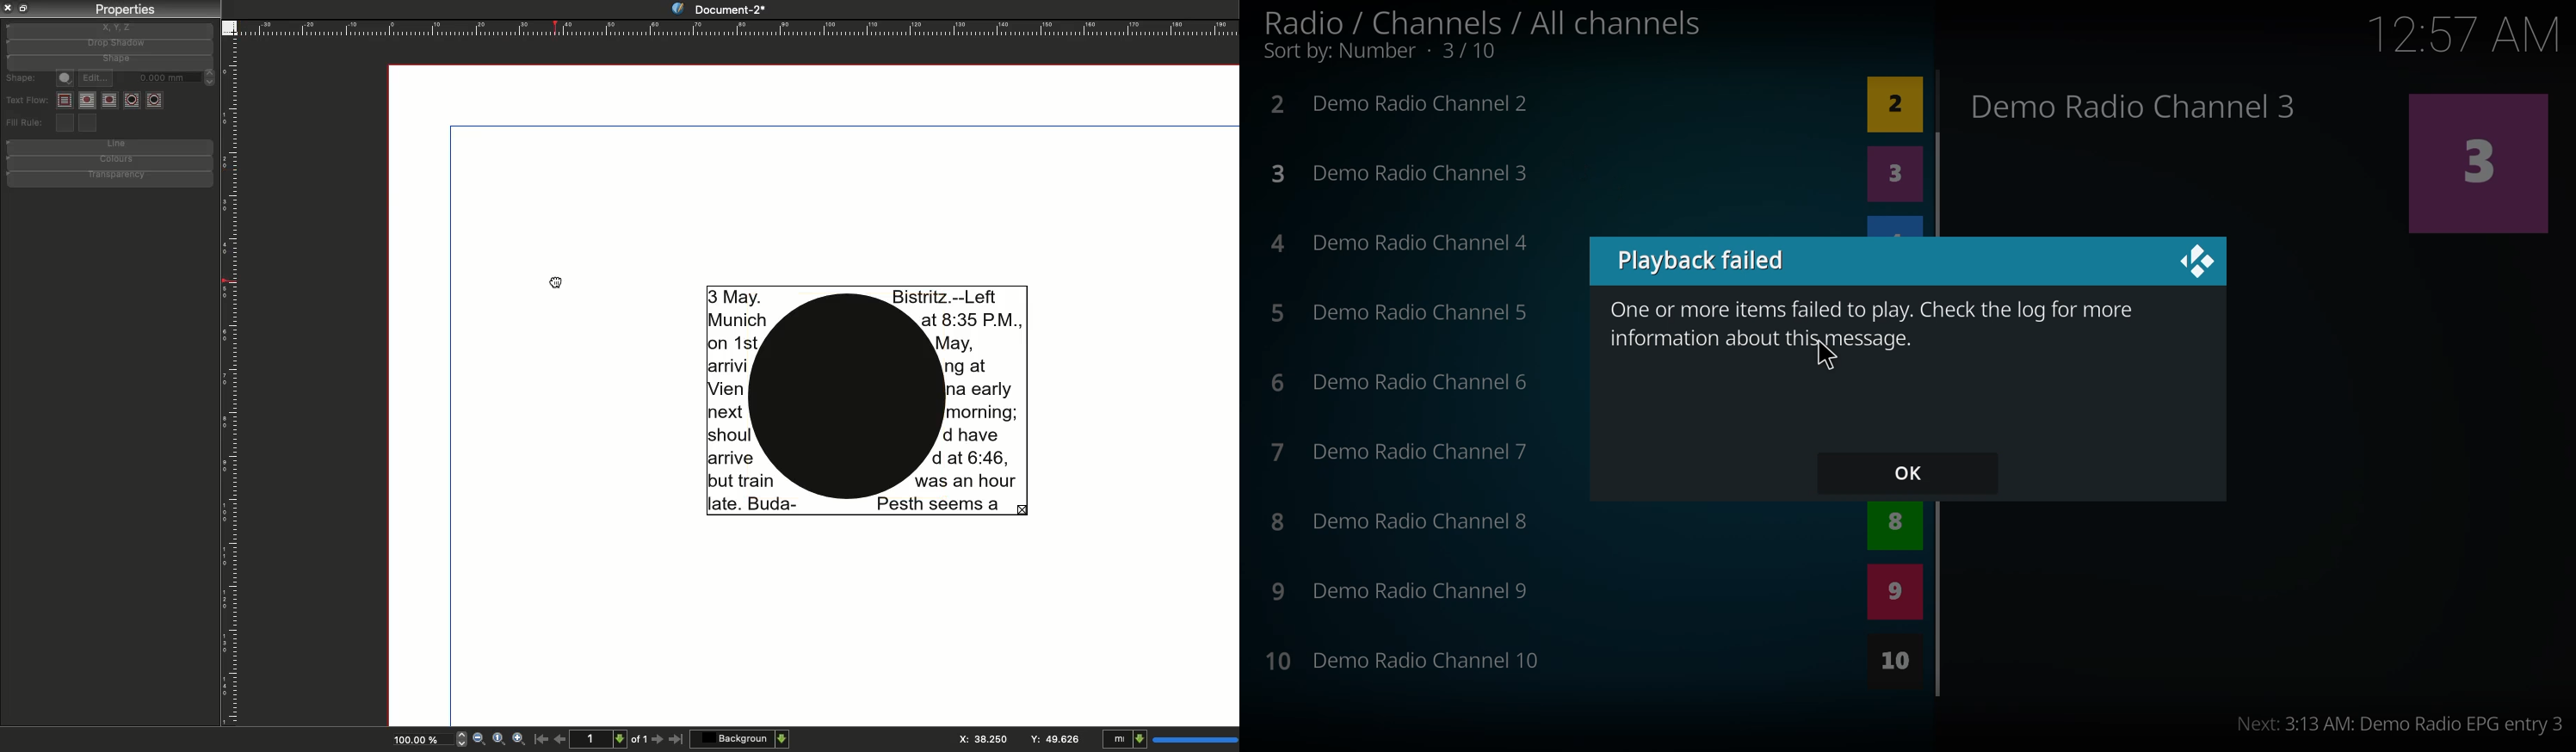 This screenshot has height=756, width=2576. Describe the element at coordinates (1830, 356) in the screenshot. I see `cursor` at that location.